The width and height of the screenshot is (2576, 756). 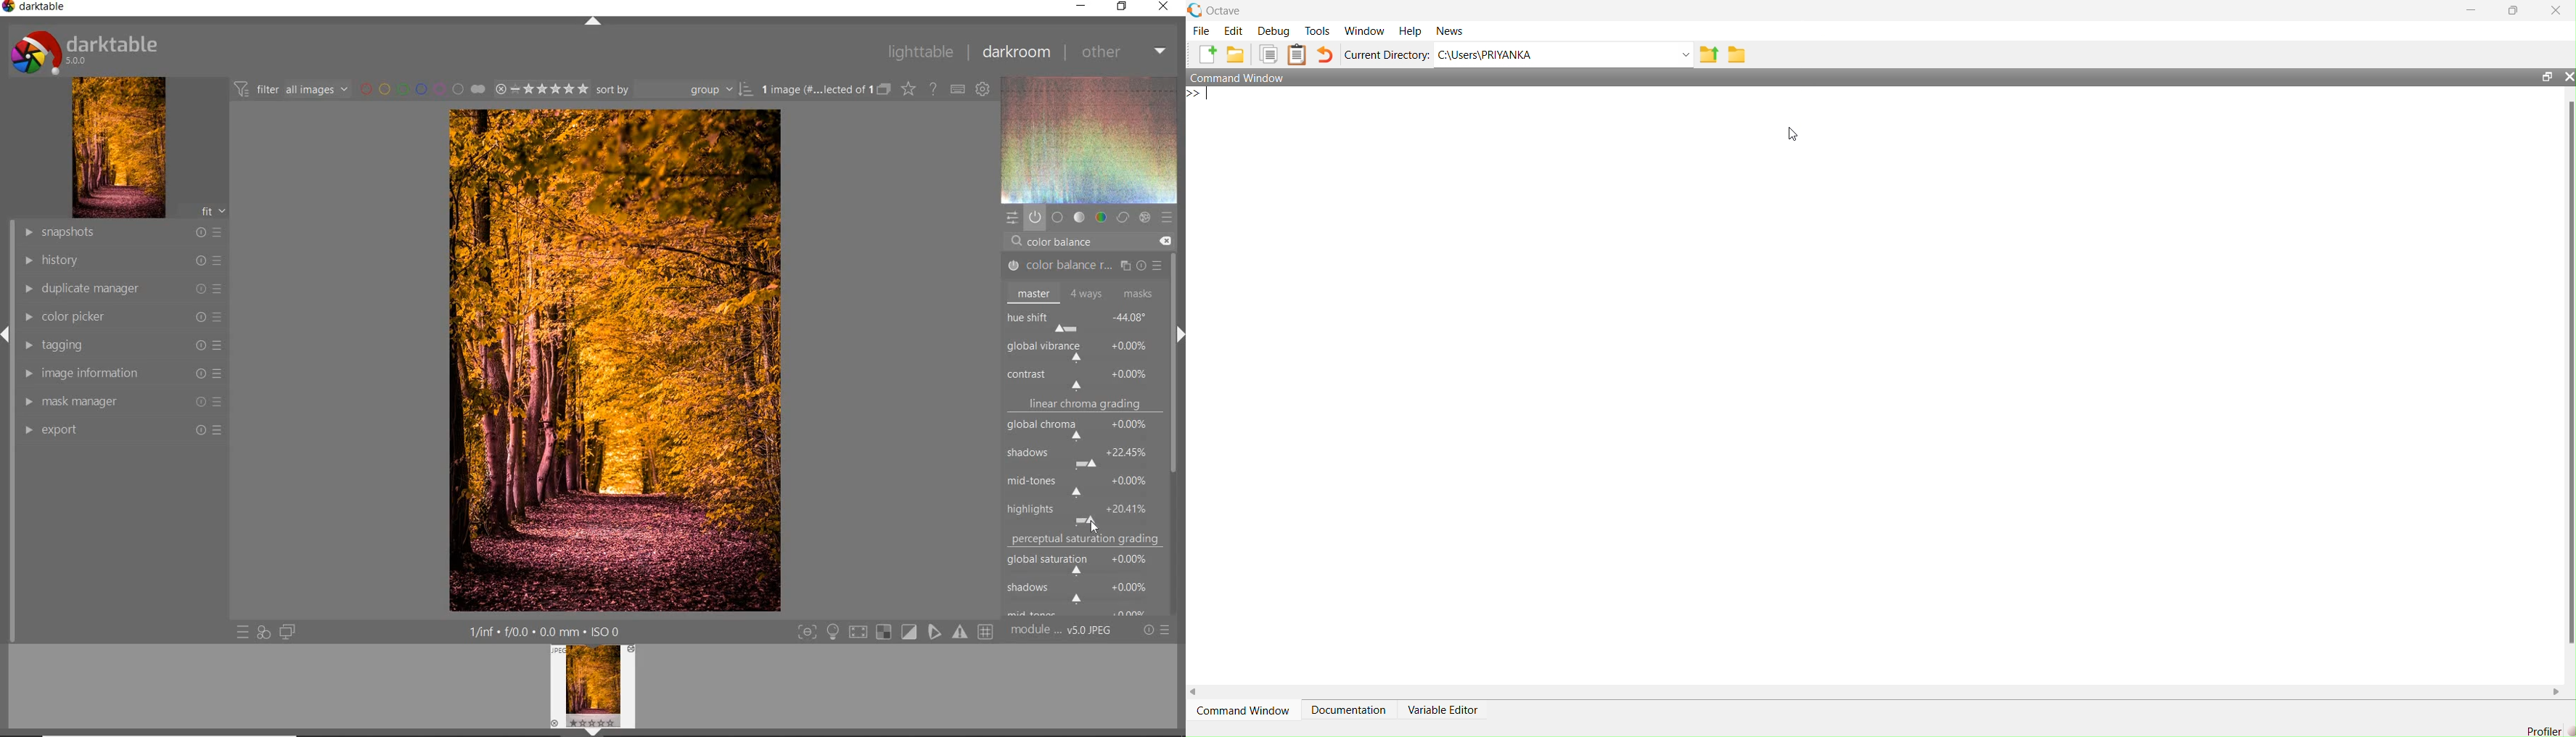 What do you see at coordinates (1126, 53) in the screenshot?
I see `other` at bounding box center [1126, 53].